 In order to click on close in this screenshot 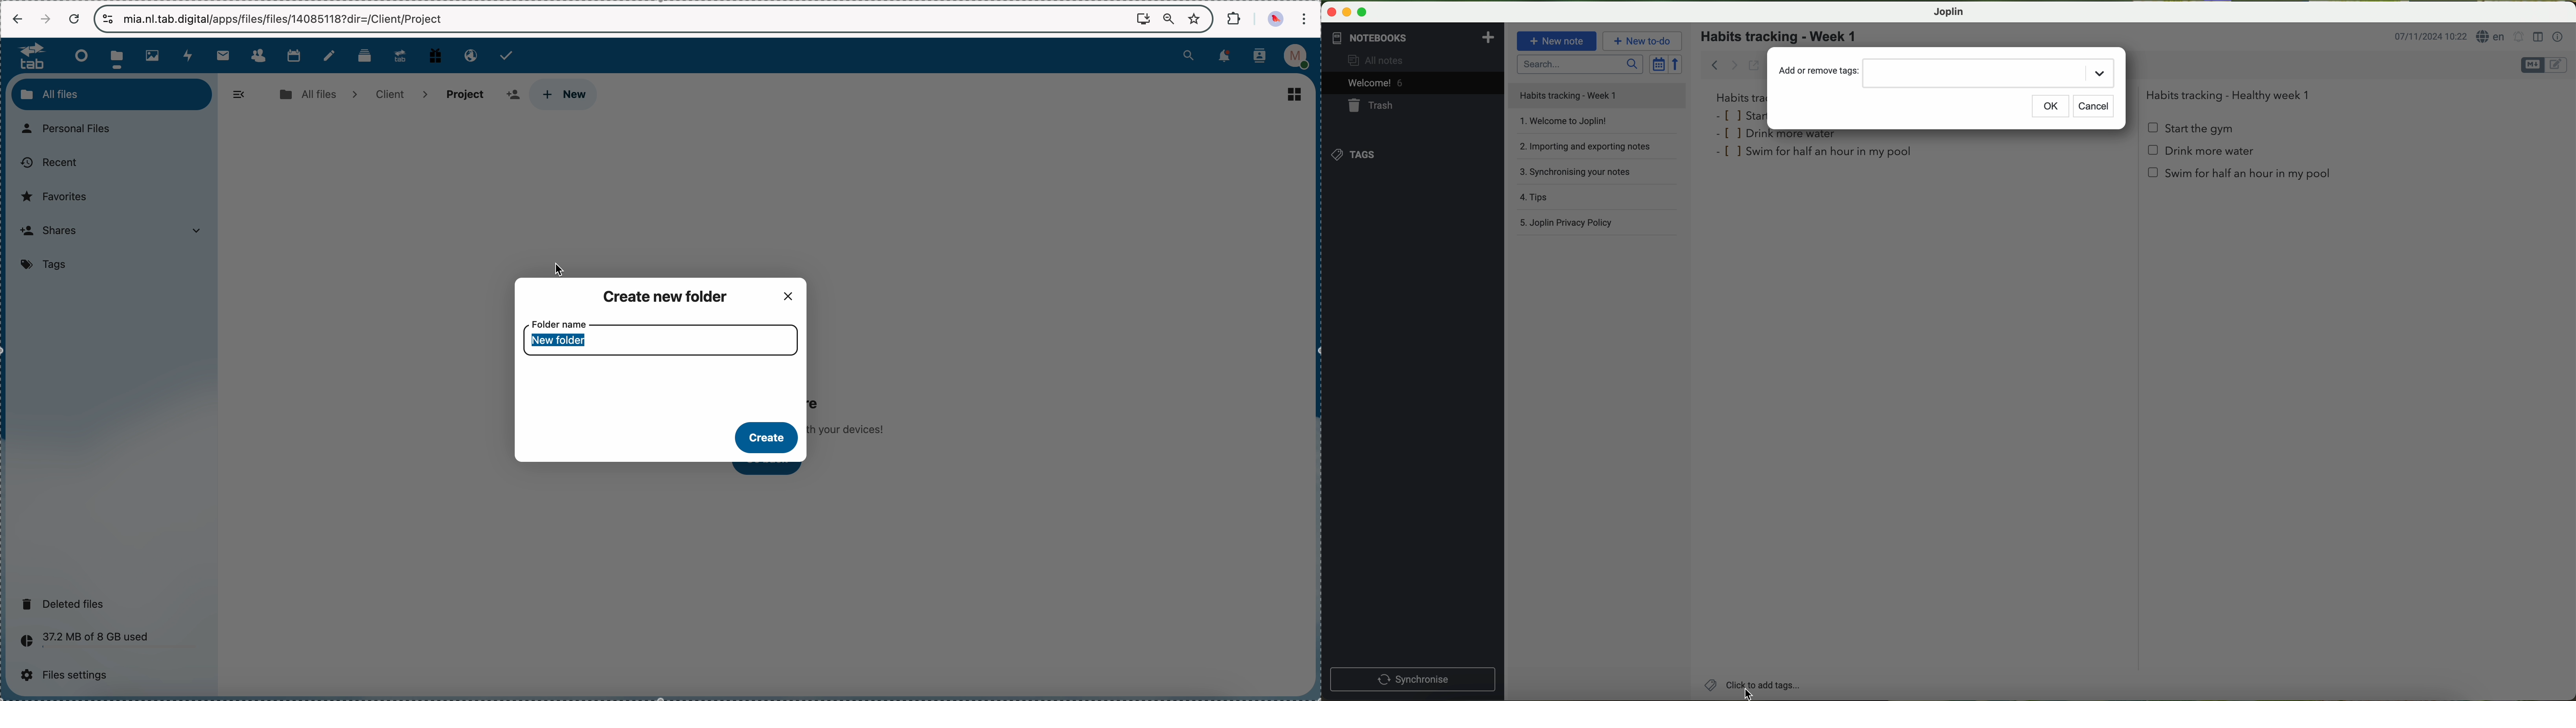, I will do `click(1329, 10)`.